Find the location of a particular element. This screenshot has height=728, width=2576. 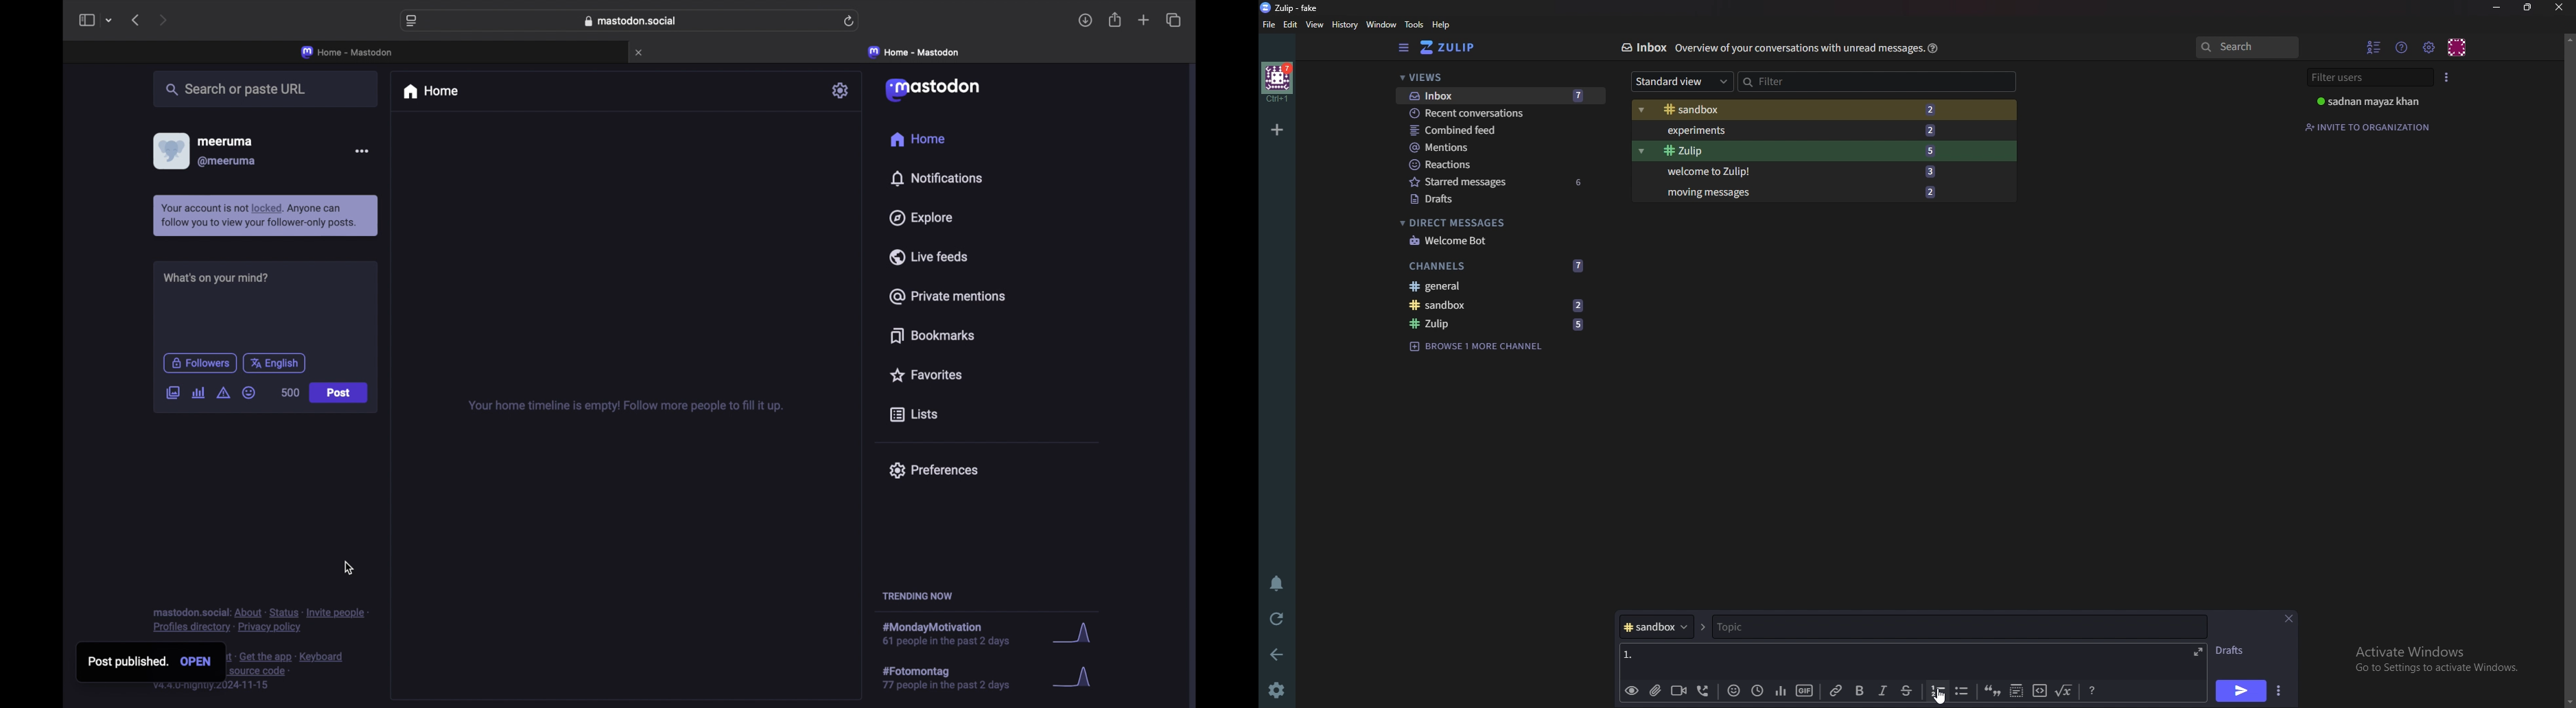

web address is located at coordinates (631, 21).